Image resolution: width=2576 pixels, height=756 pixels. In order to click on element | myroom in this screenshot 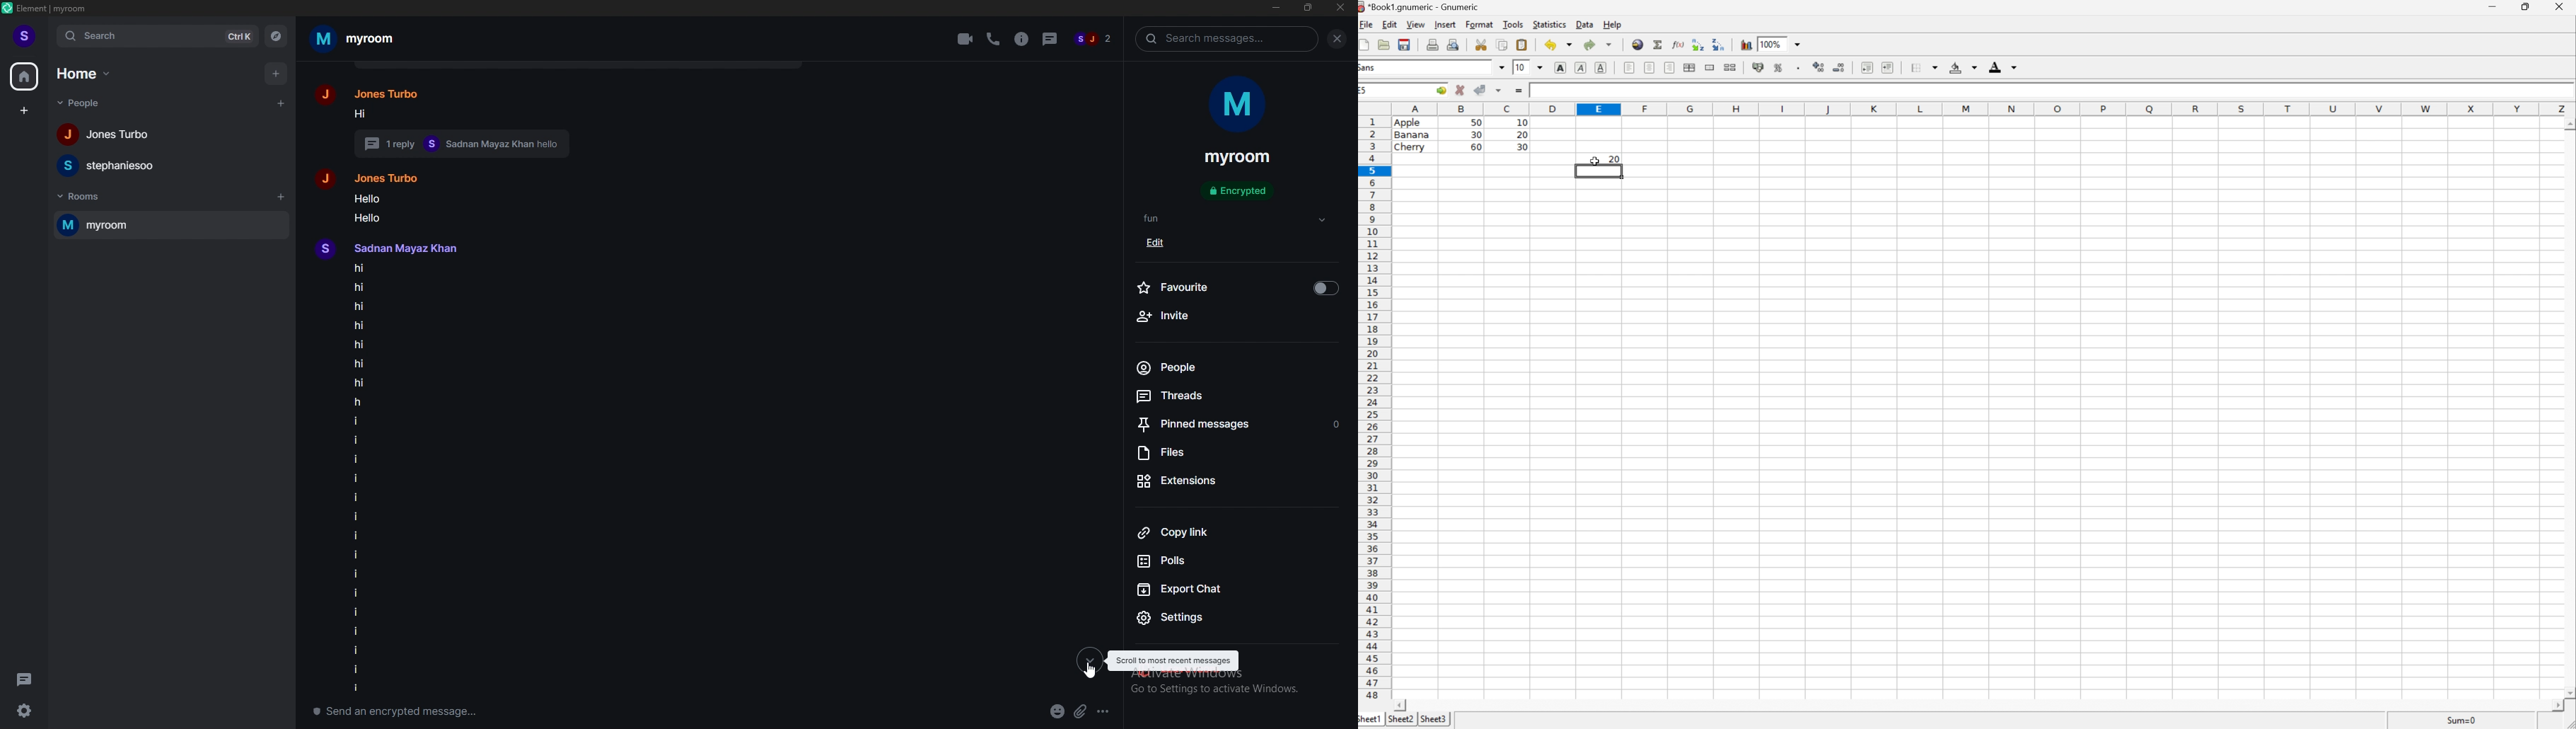, I will do `click(46, 8)`.